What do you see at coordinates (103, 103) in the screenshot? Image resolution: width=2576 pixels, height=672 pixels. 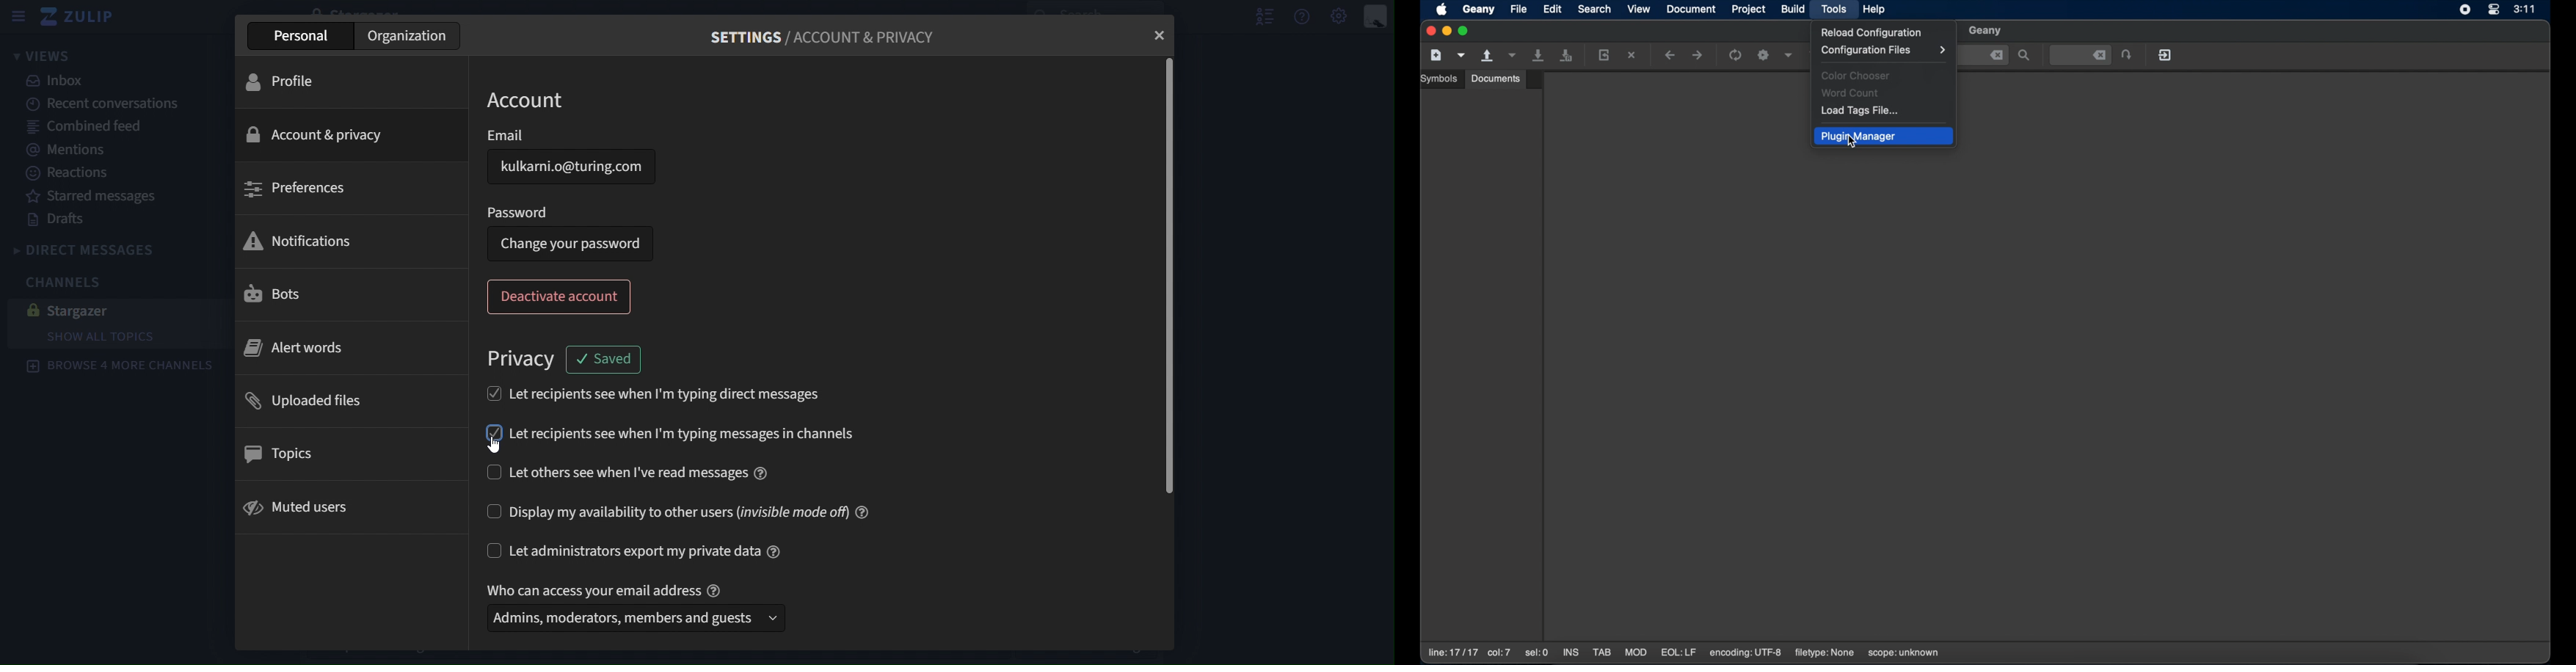 I see `recent canversations` at bounding box center [103, 103].